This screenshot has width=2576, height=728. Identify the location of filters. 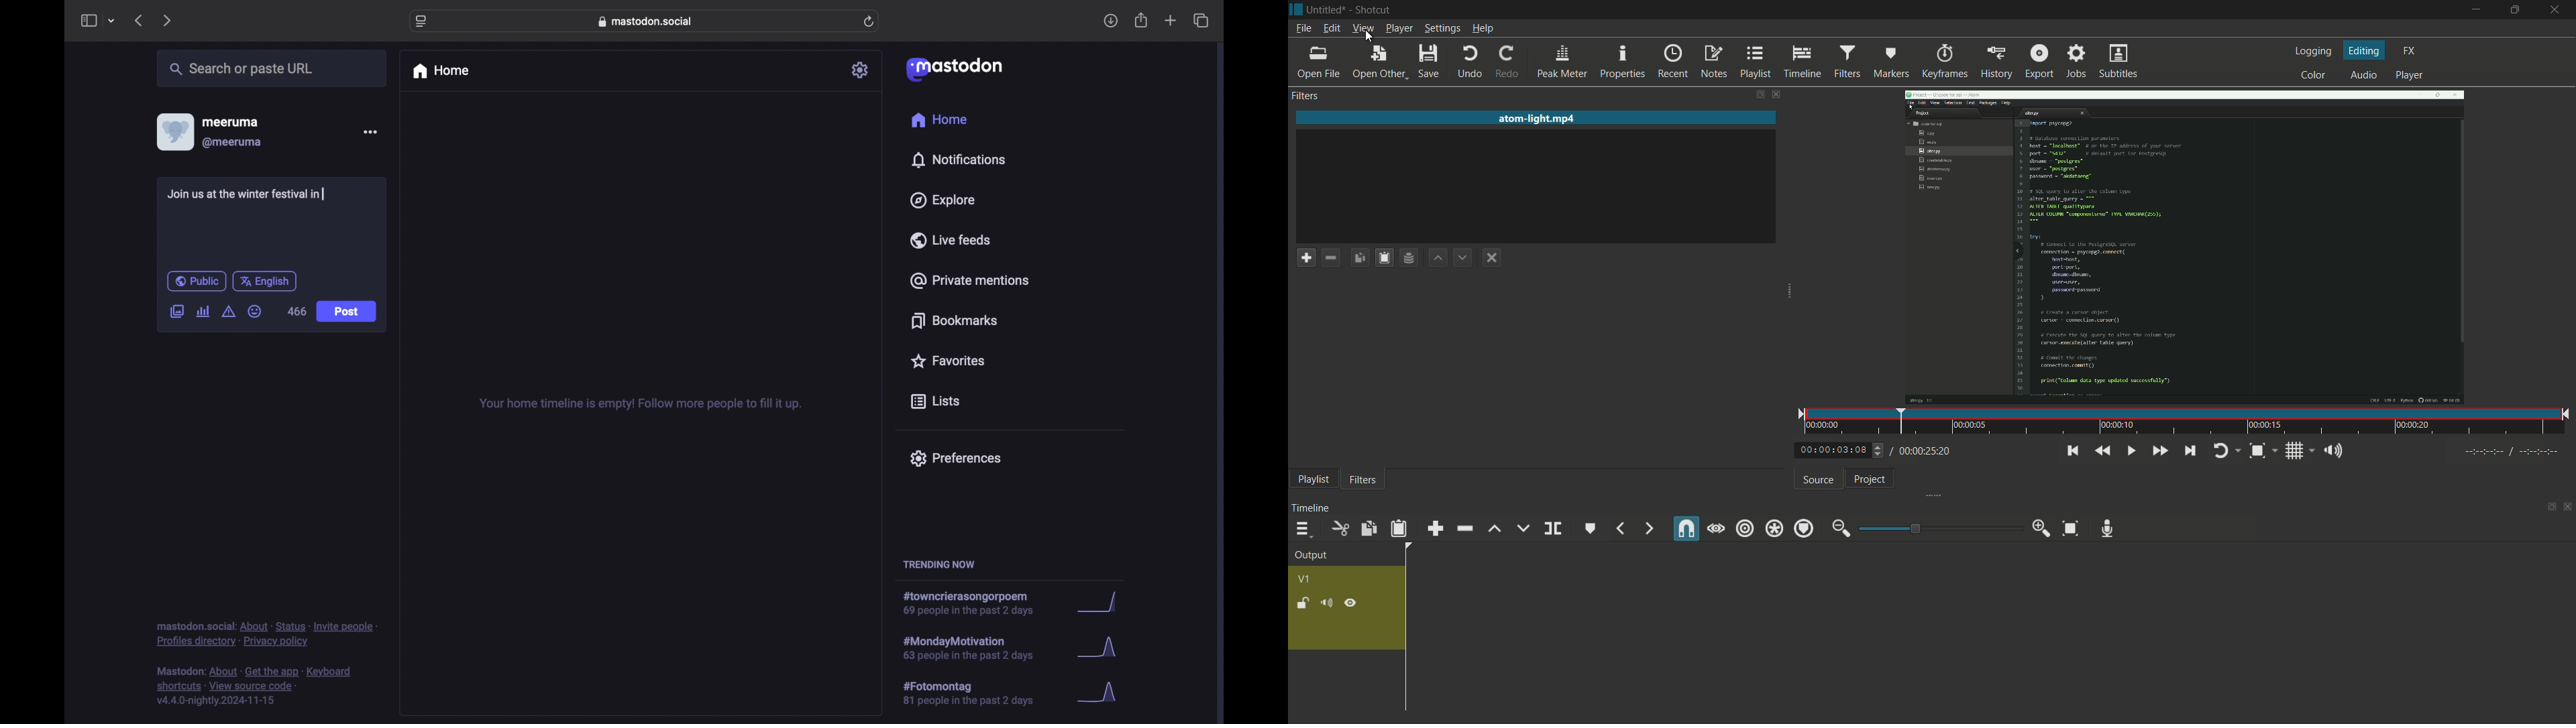
(1363, 481).